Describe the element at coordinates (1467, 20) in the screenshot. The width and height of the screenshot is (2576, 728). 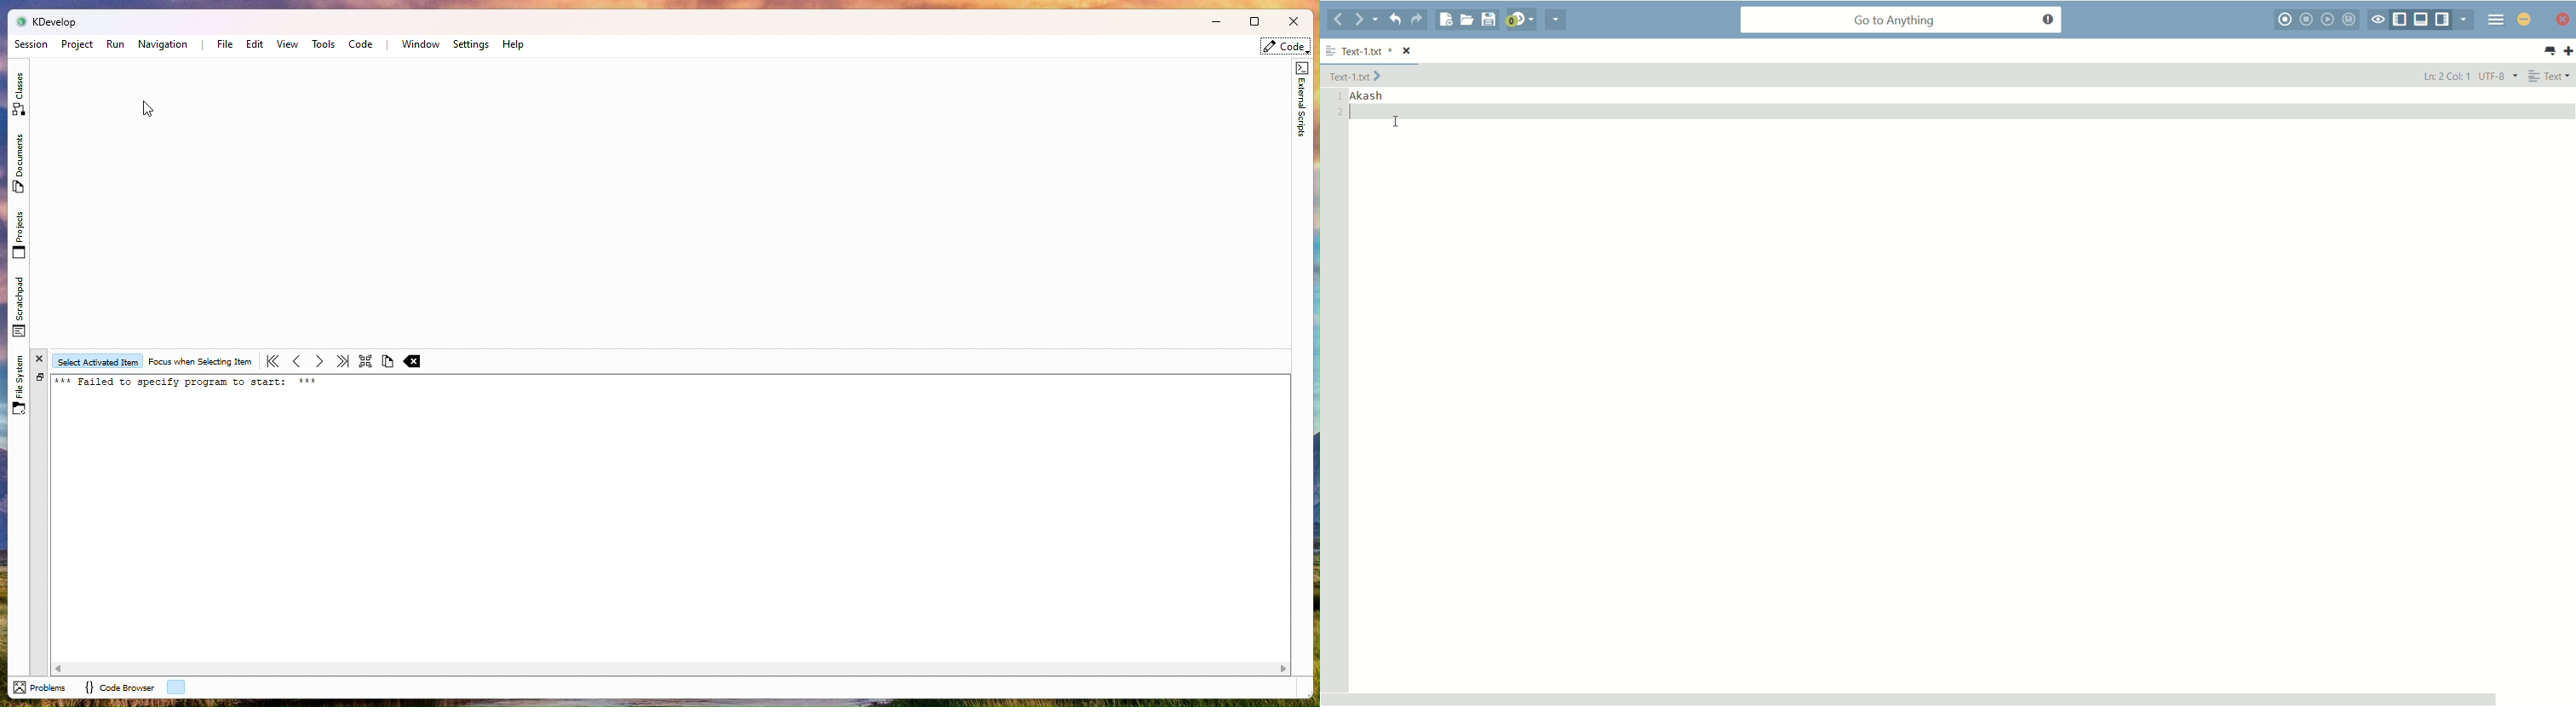
I see `open a file` at that location.